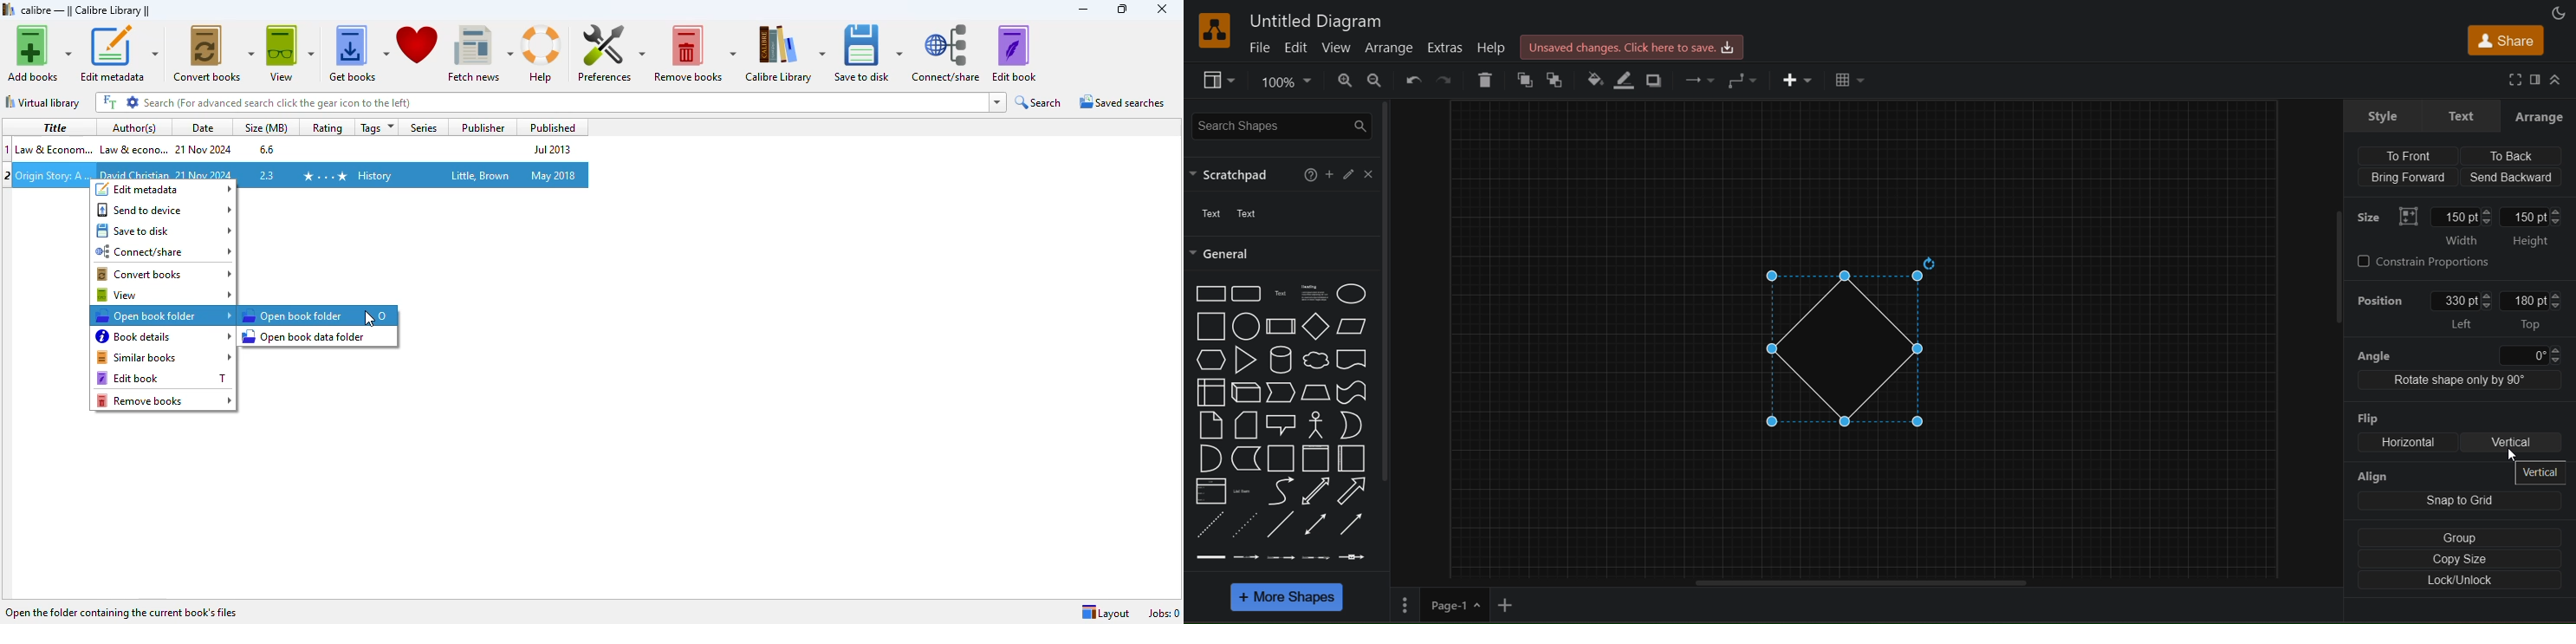  I want to click on rotate shape by 90 degree, so click(2465, 382).